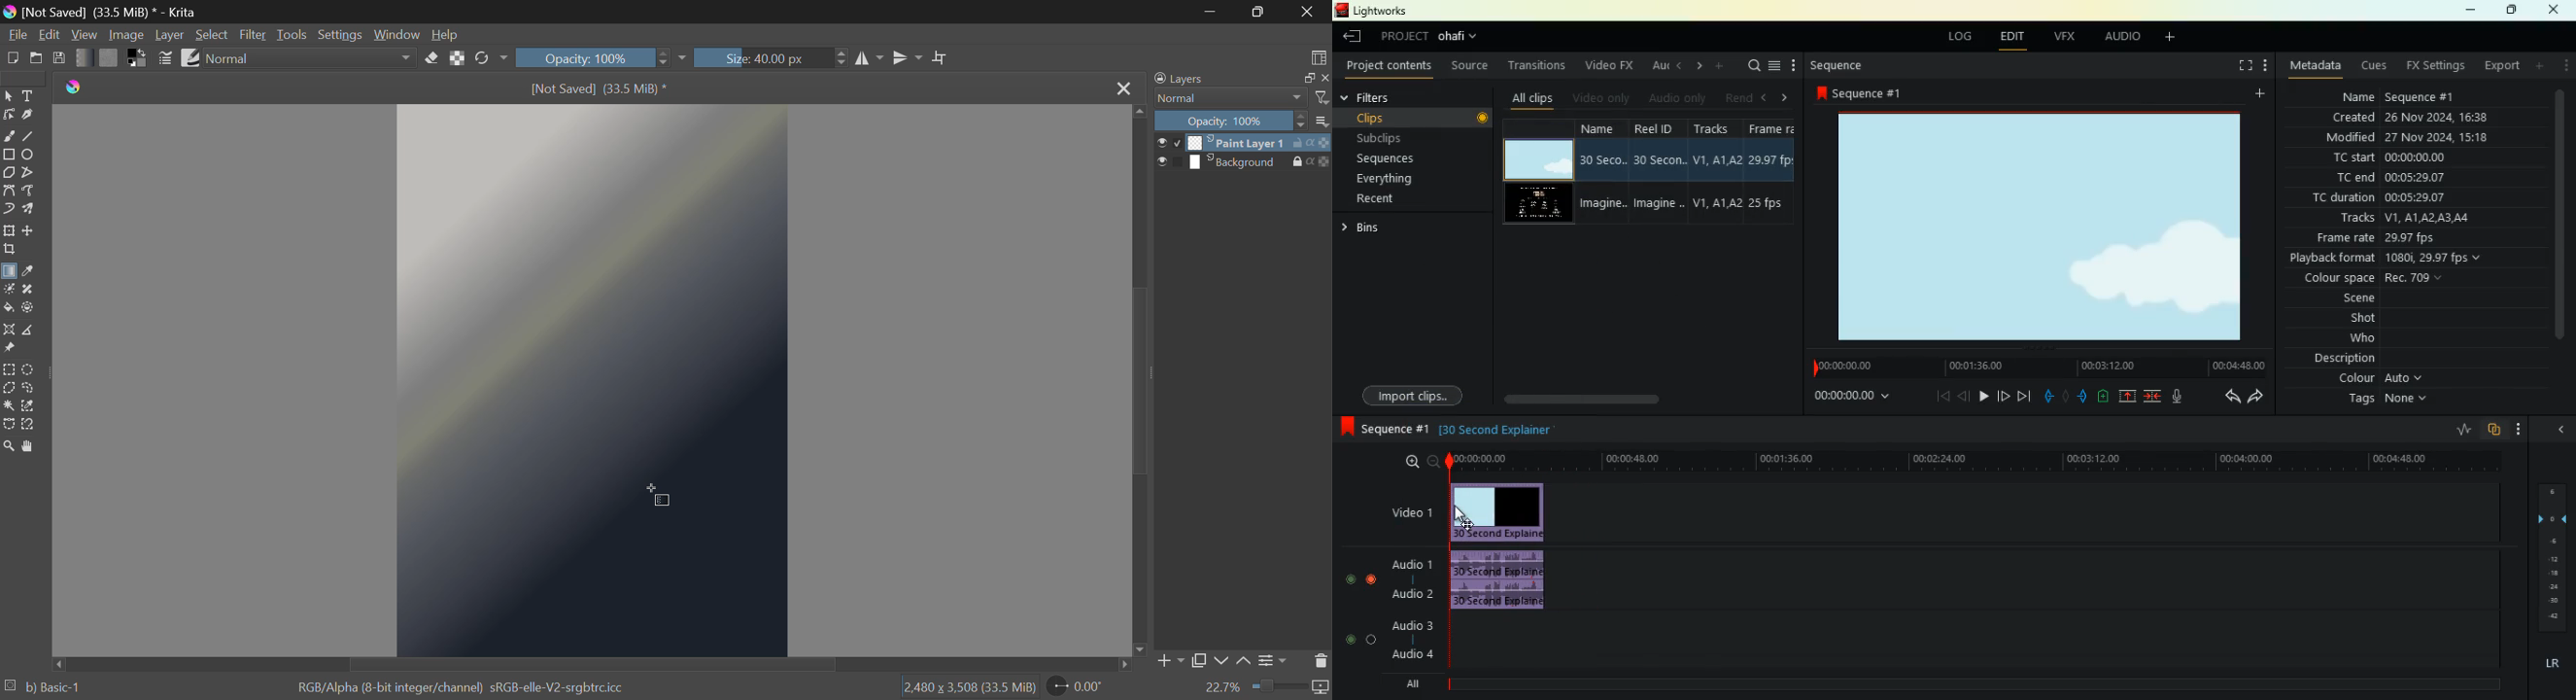 The height and width of the screenshot is (700, 2576). I want to click on Similar Color Selection, so click(28, 406).